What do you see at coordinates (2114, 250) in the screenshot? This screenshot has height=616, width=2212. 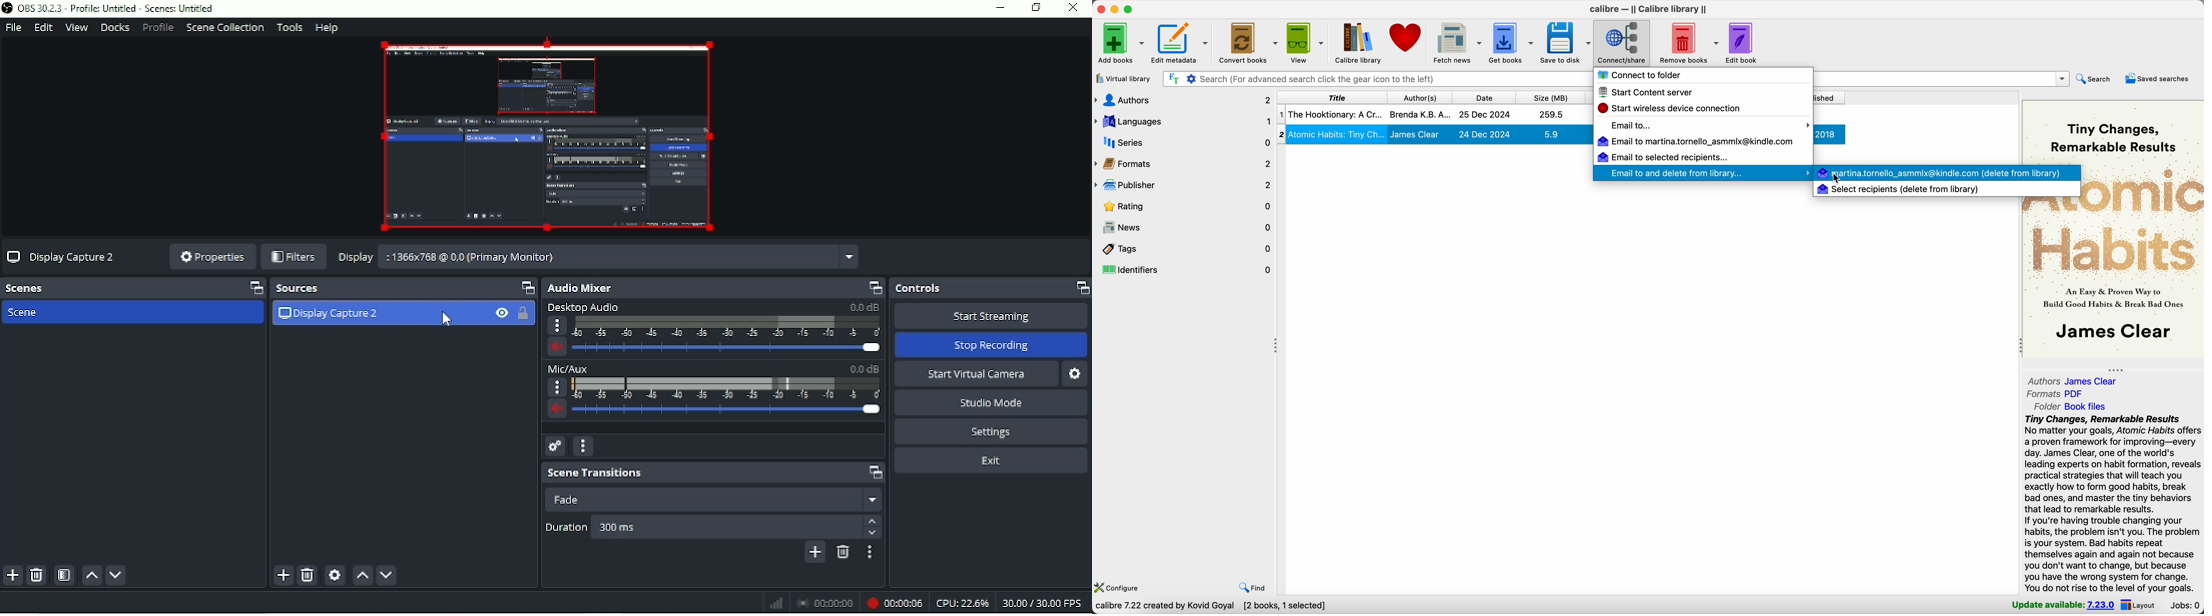 I see `Habits` at bounding box center [2114, 250].